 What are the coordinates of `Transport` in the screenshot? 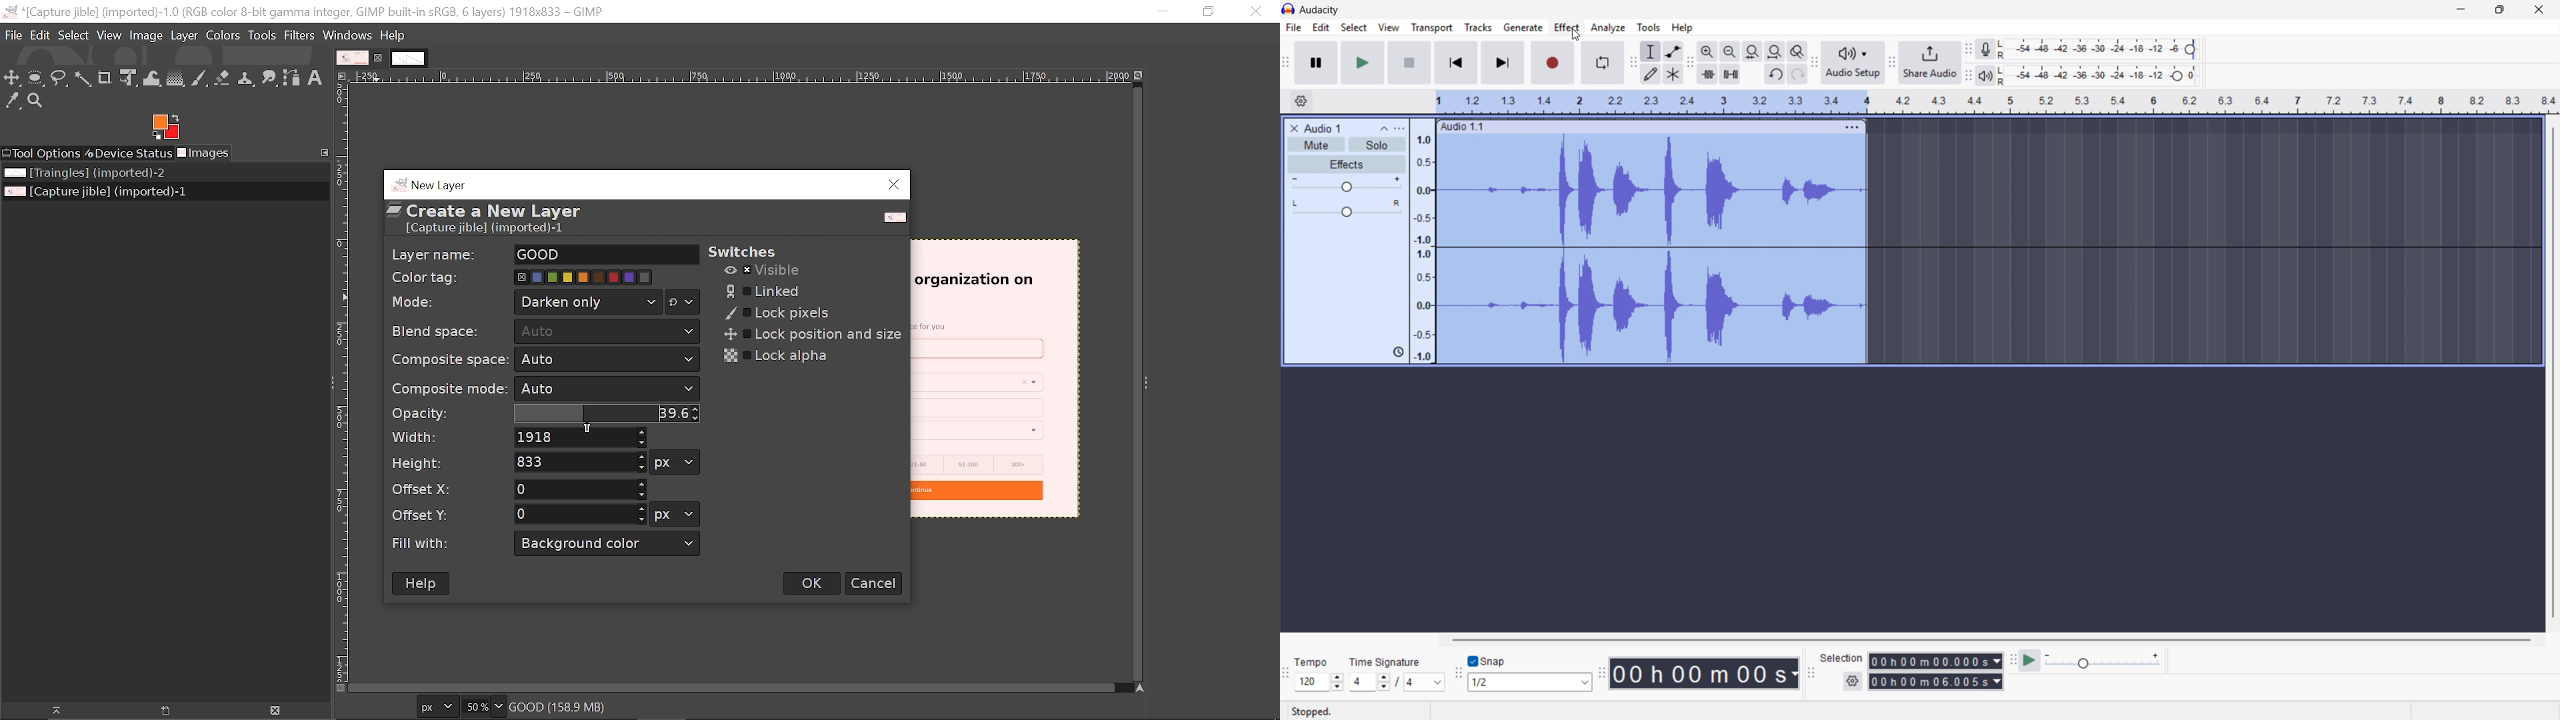 It's located at (1432, 28).